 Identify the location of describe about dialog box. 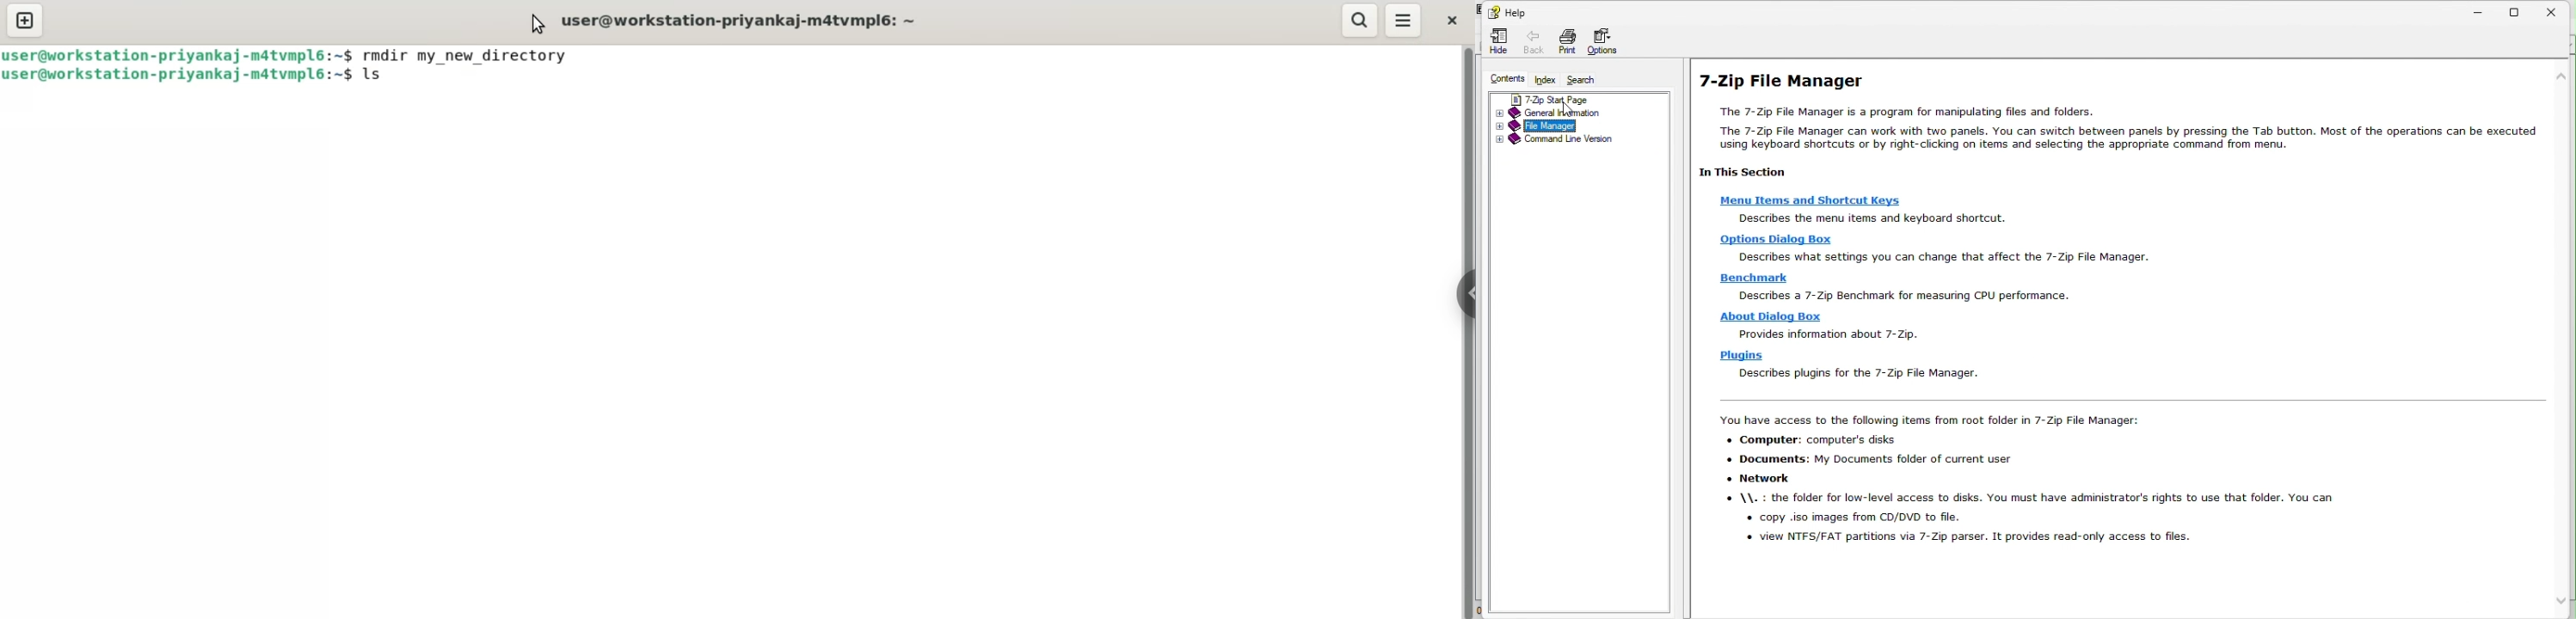
(1829, 335).